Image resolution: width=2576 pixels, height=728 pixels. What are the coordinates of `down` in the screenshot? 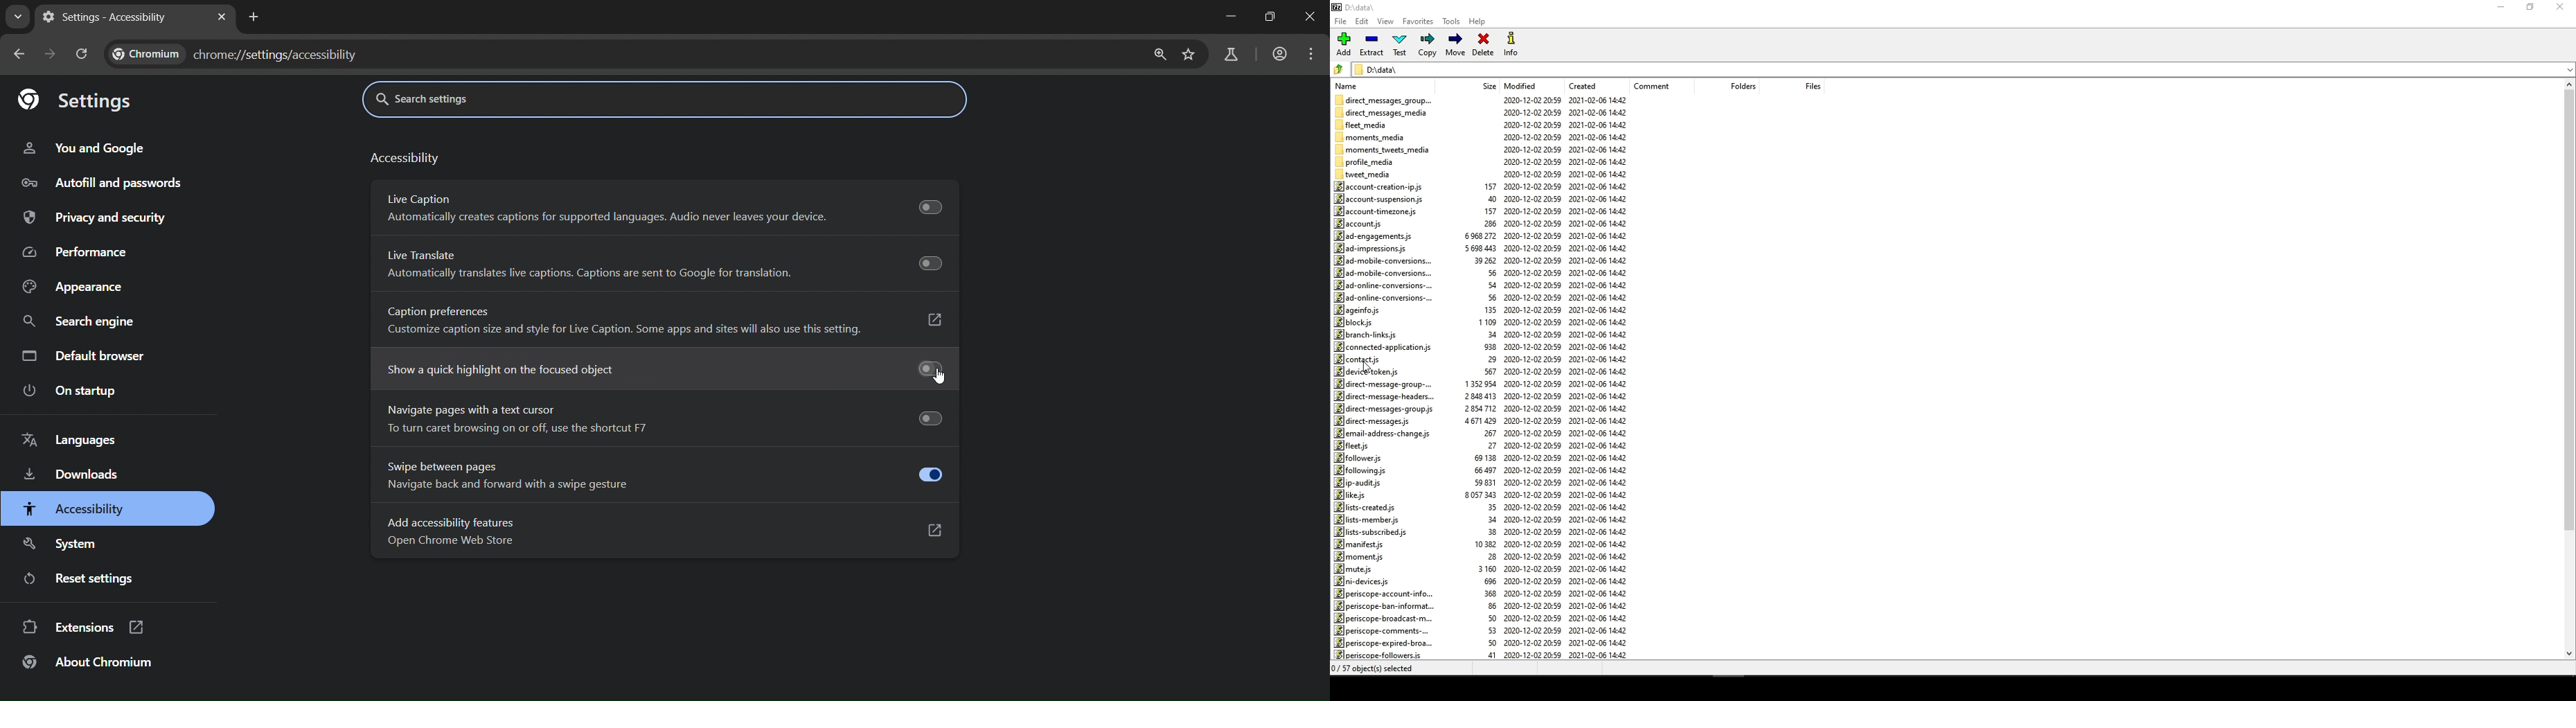 It's located at (2558, 74).